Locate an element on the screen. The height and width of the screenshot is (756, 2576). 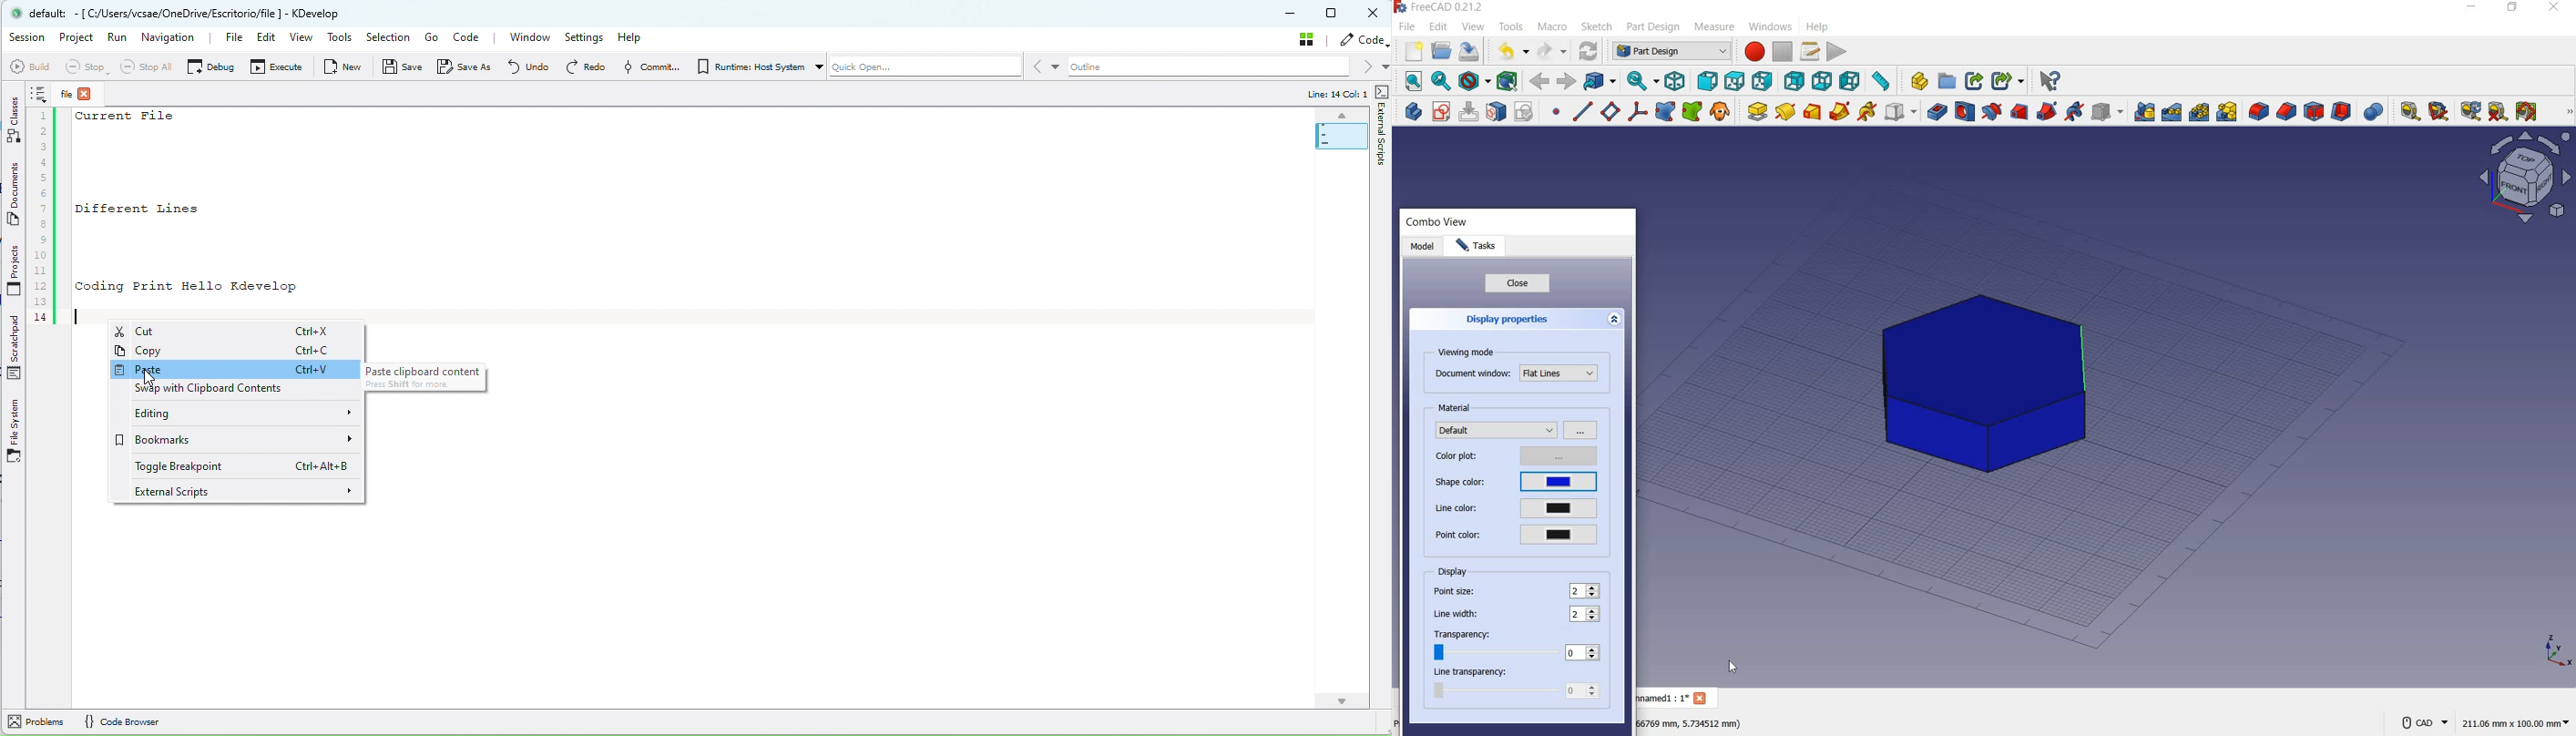
combo view is located at coordinates (1438, 224).